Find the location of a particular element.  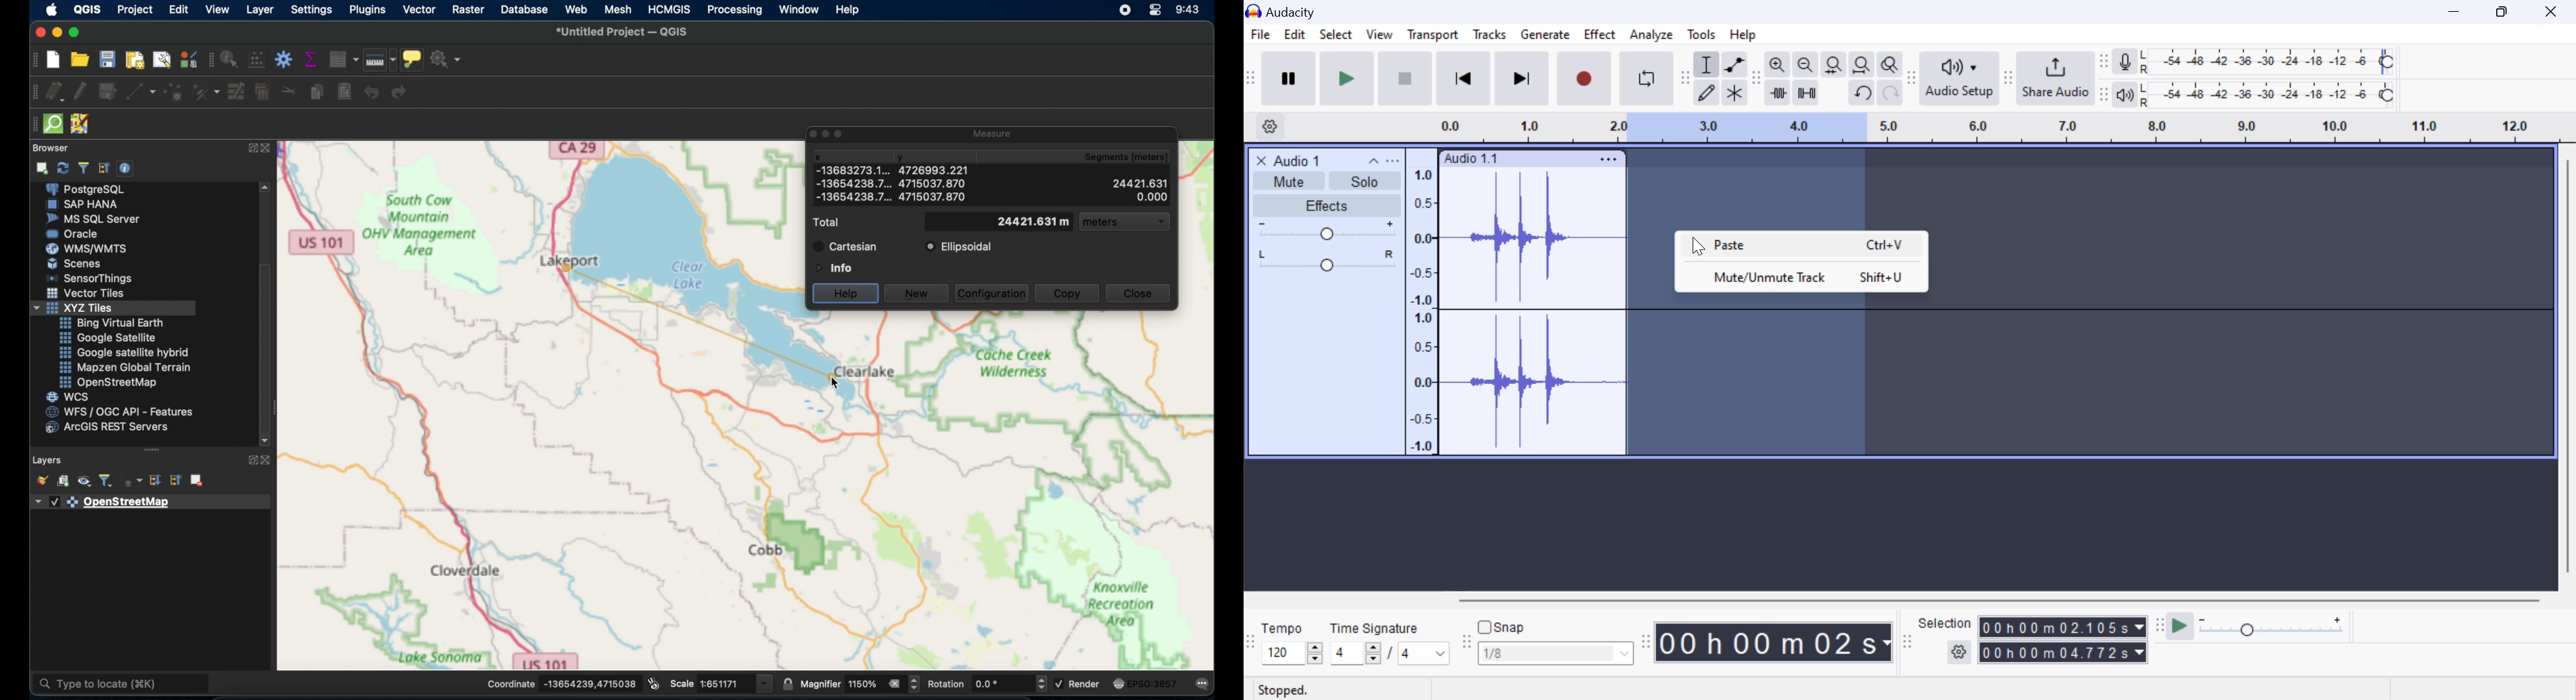

vertical scrollbar is located at coordinates (2566, 372).